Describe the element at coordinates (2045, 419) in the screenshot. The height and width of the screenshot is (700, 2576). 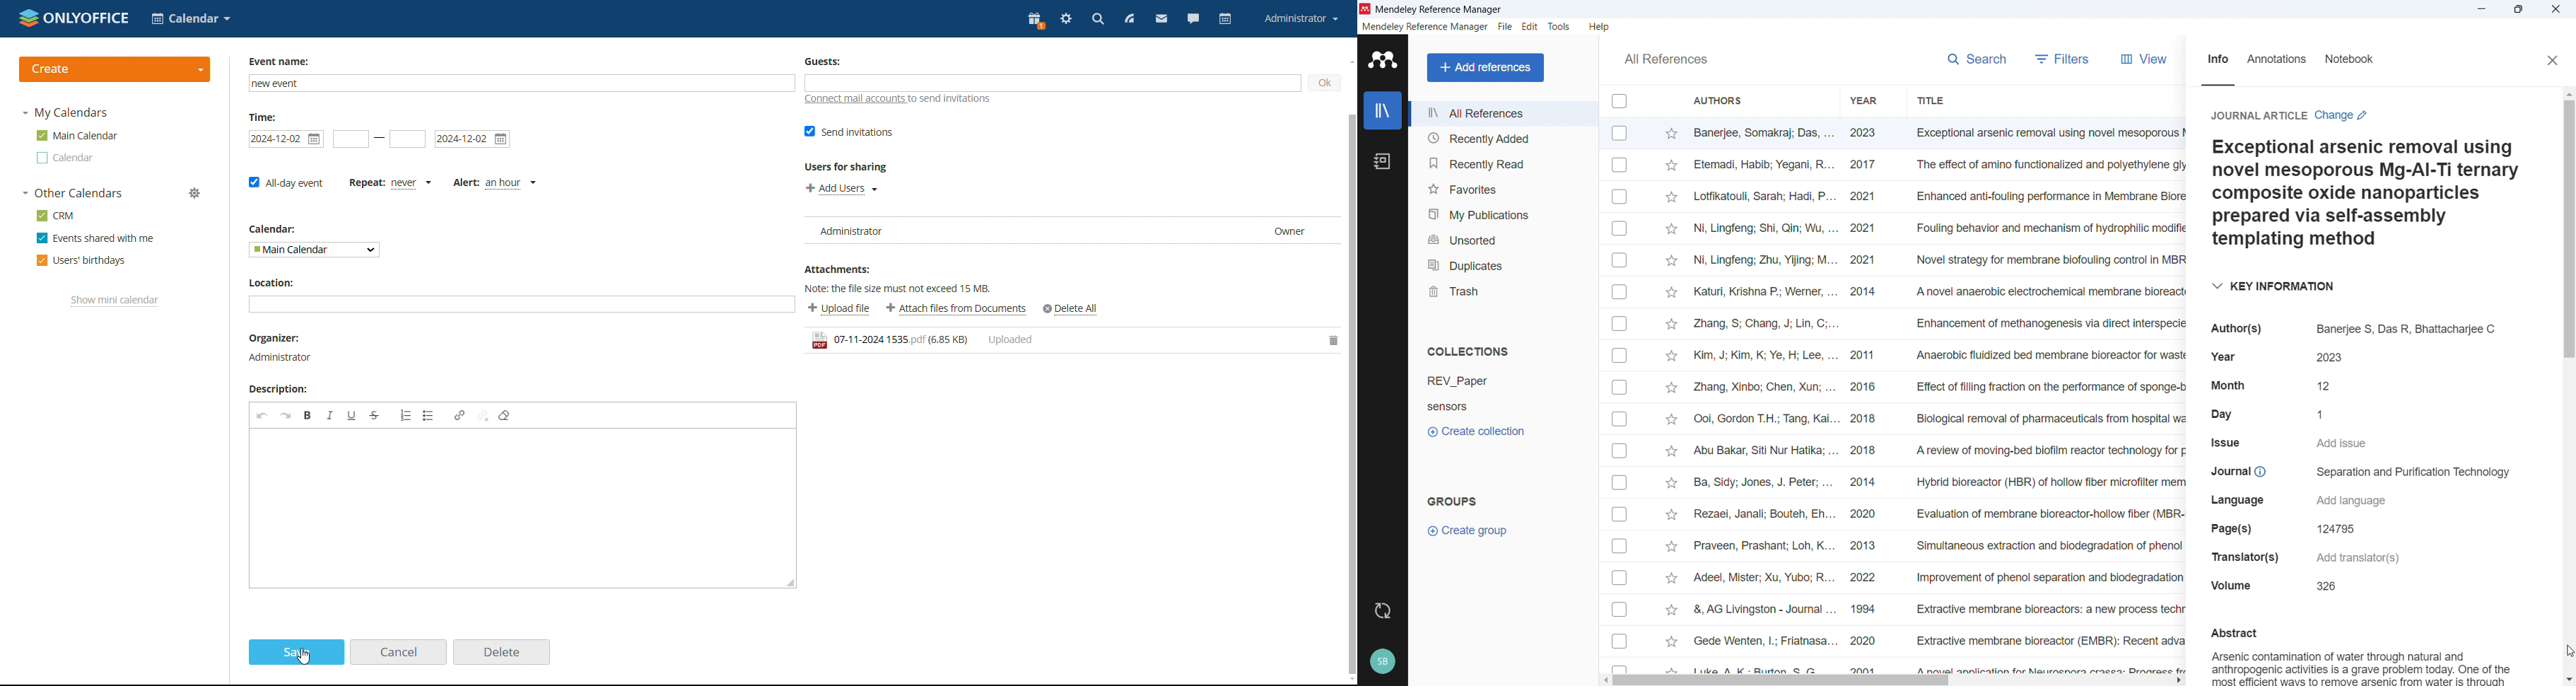
I see `biological removal of pharmaceuticals from hospital wastewater in a pilot-scal` at that location.